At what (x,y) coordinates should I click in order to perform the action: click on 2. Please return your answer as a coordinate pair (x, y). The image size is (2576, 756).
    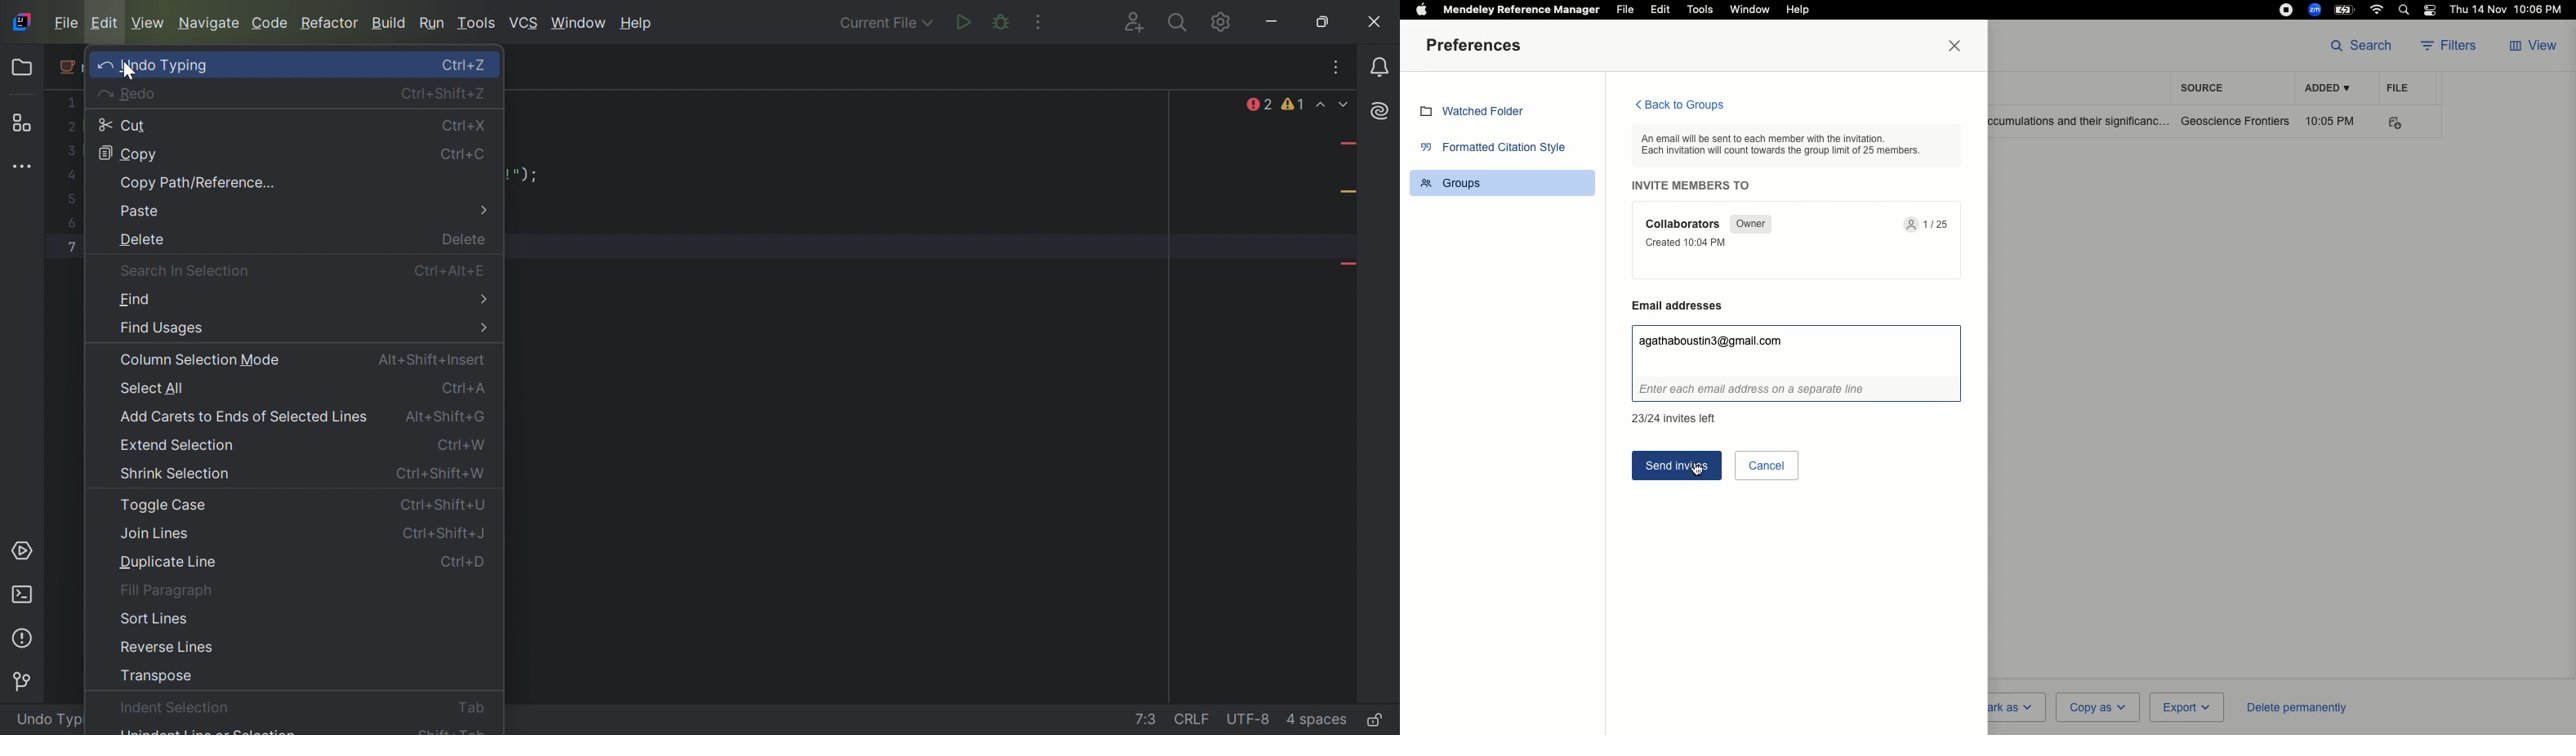
    Looking at the image, I should click on (68, 128).